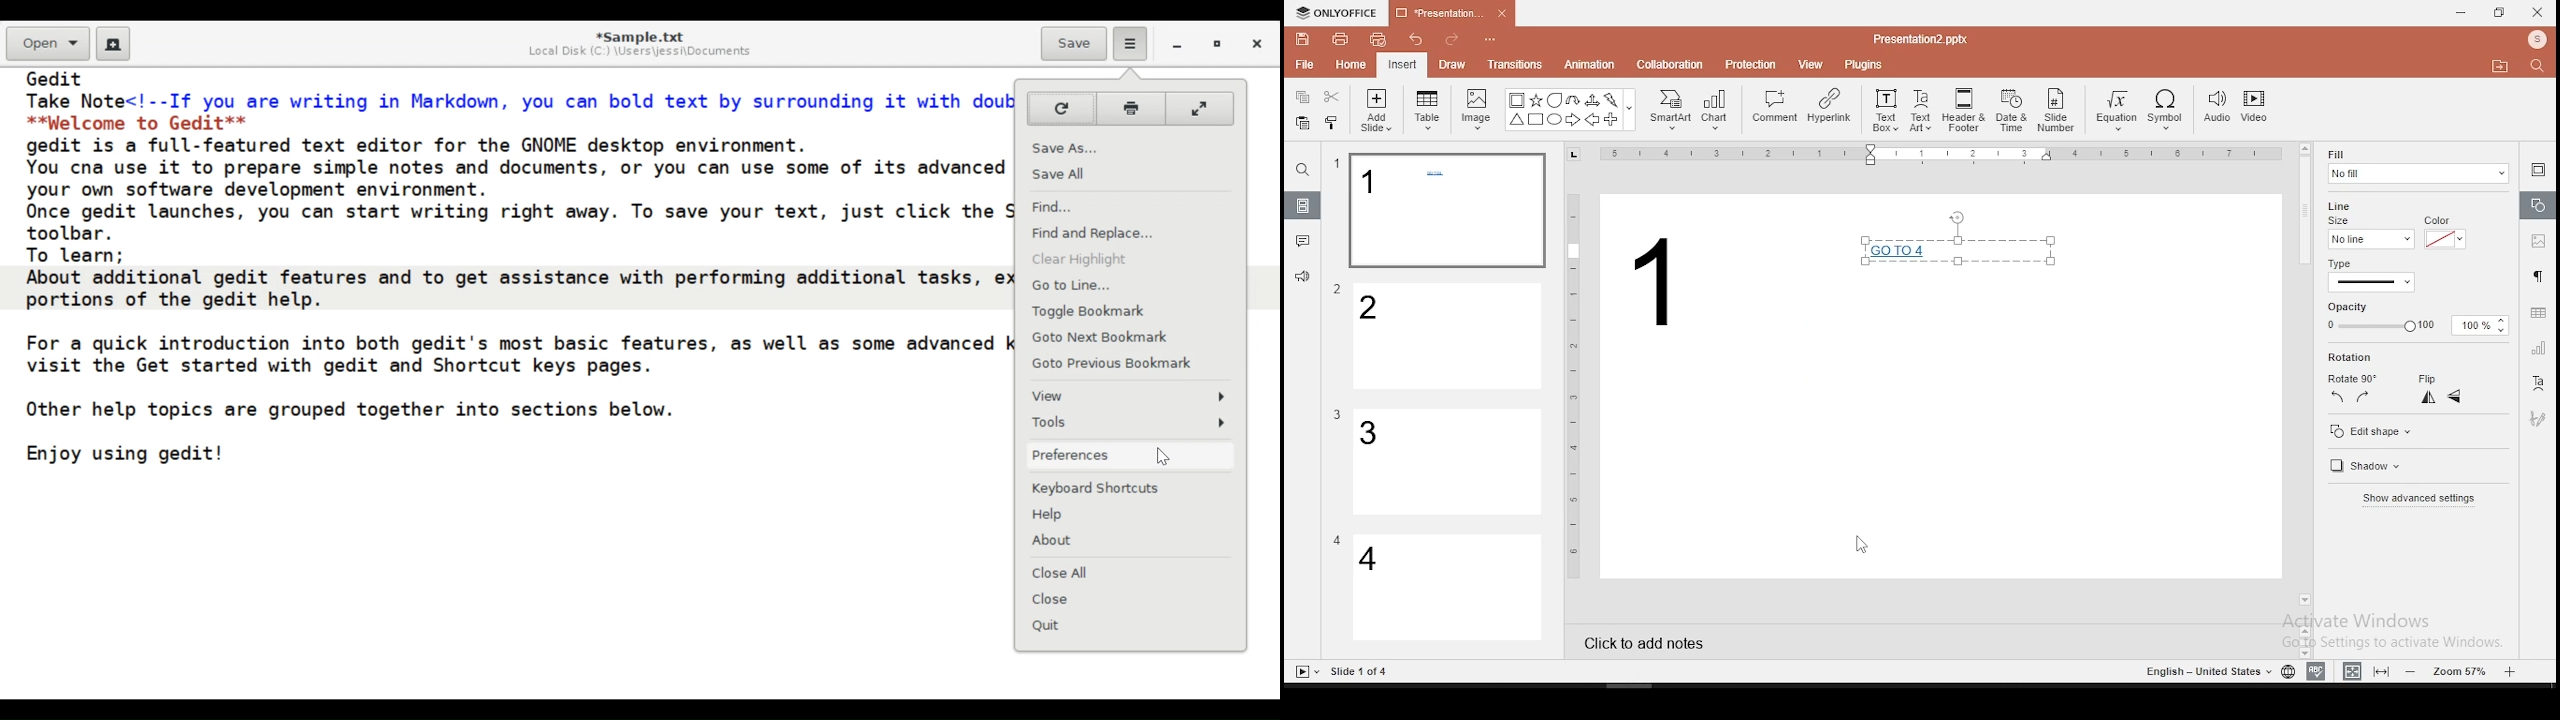  Describe the element at coordinates (2012, 110) in the screenshot. I see `date and time` at that location.